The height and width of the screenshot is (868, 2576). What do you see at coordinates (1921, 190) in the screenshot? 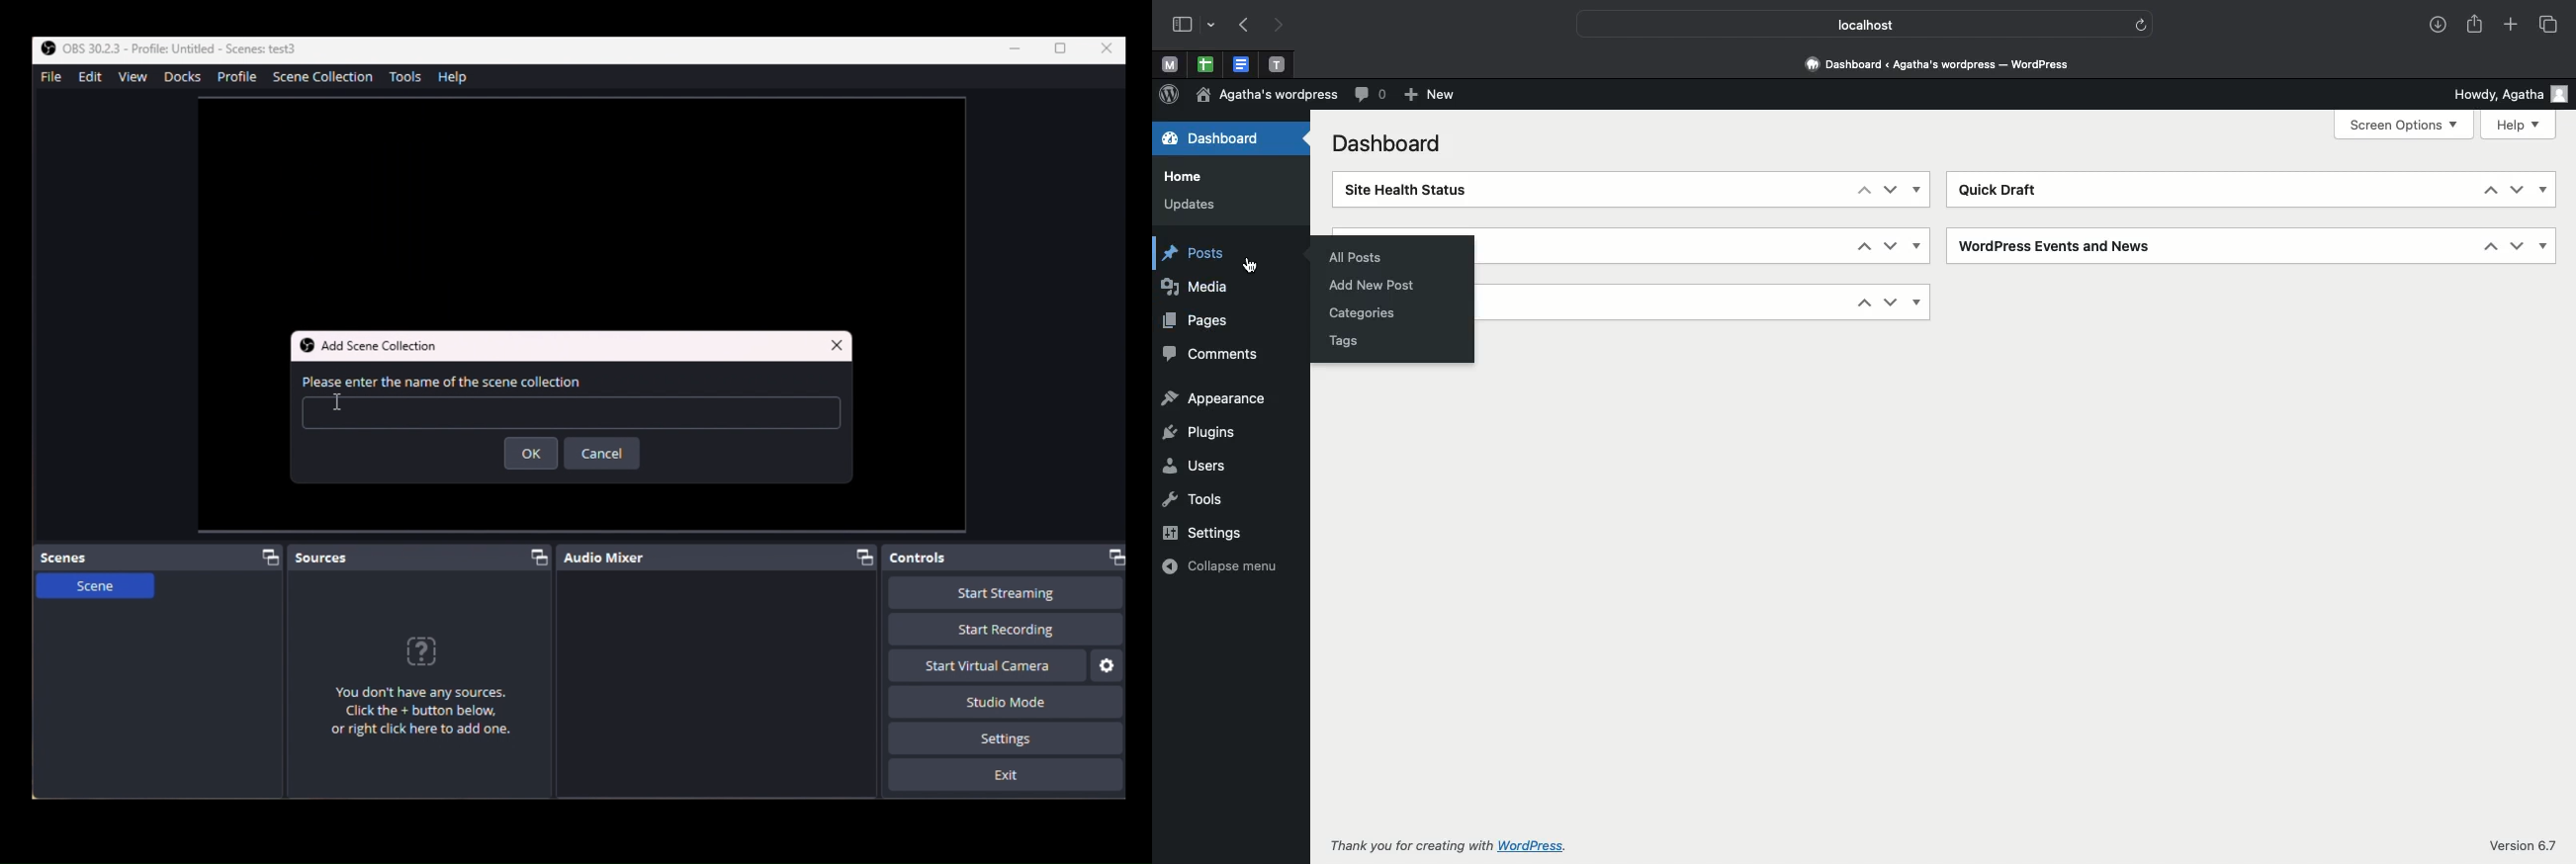
I see `Hide` at bounding box center [1921, 190].